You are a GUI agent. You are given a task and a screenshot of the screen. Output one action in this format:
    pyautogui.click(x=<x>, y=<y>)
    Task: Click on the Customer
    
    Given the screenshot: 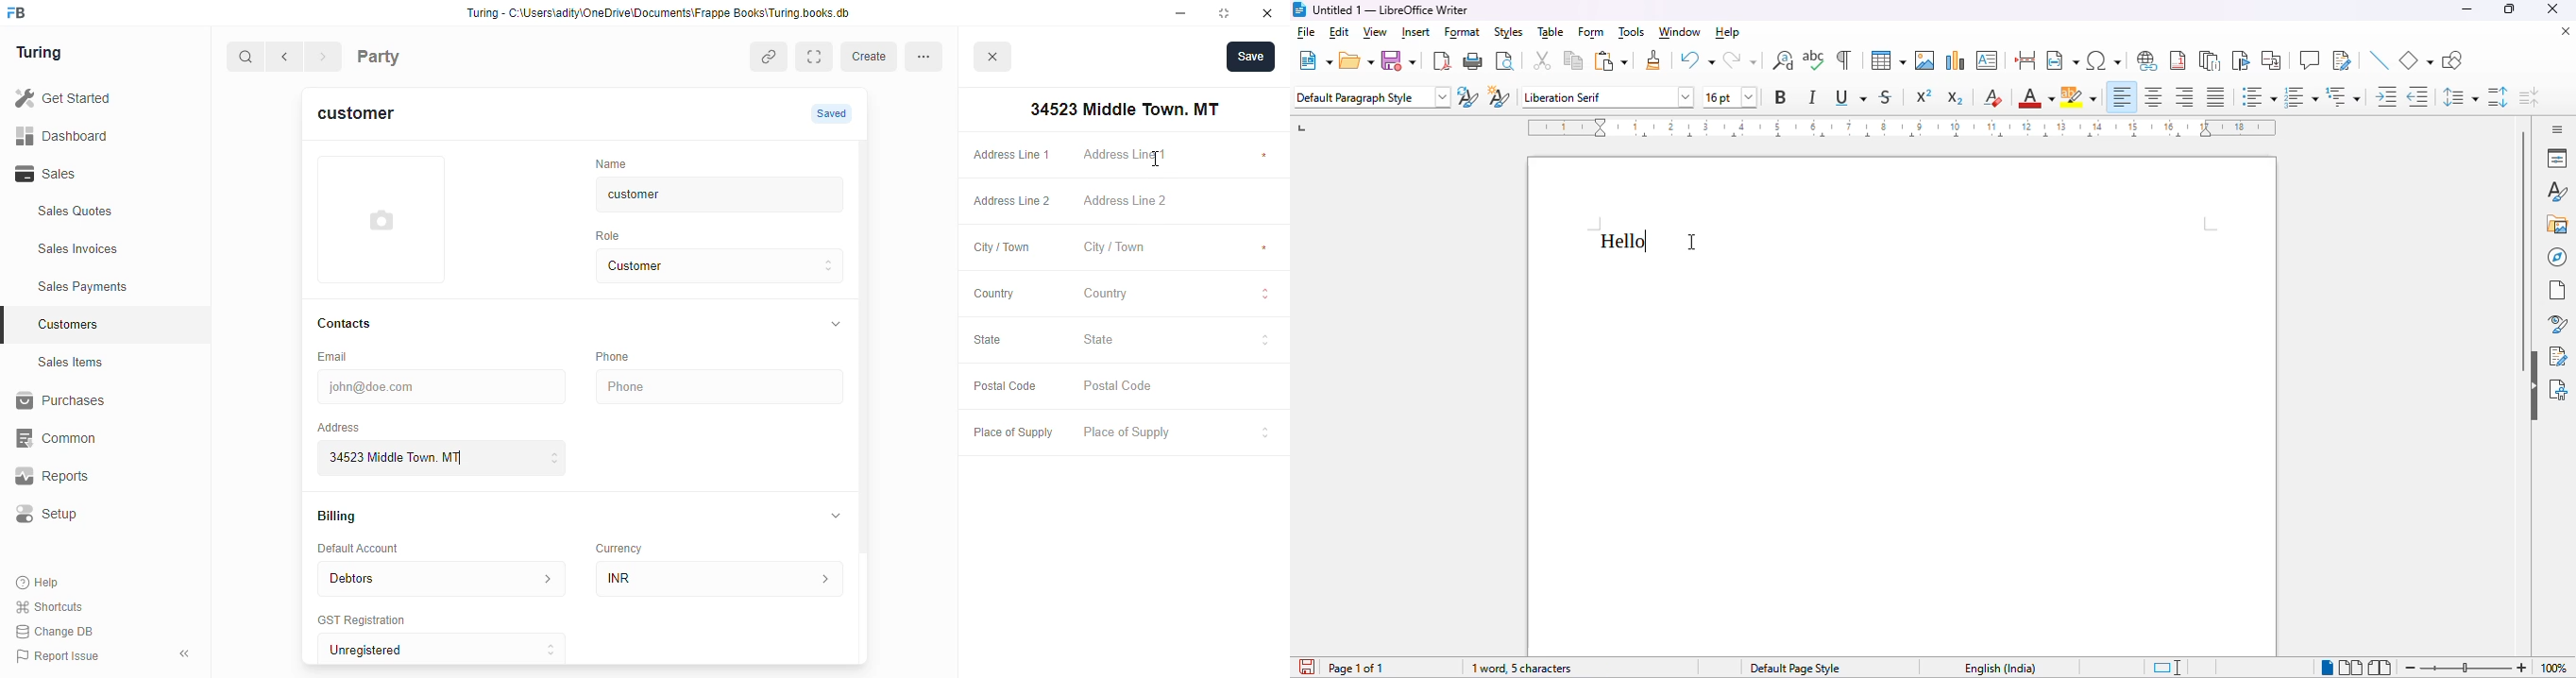 What is the action you would take?
    pyautogui.click(x=704, y=266)
    